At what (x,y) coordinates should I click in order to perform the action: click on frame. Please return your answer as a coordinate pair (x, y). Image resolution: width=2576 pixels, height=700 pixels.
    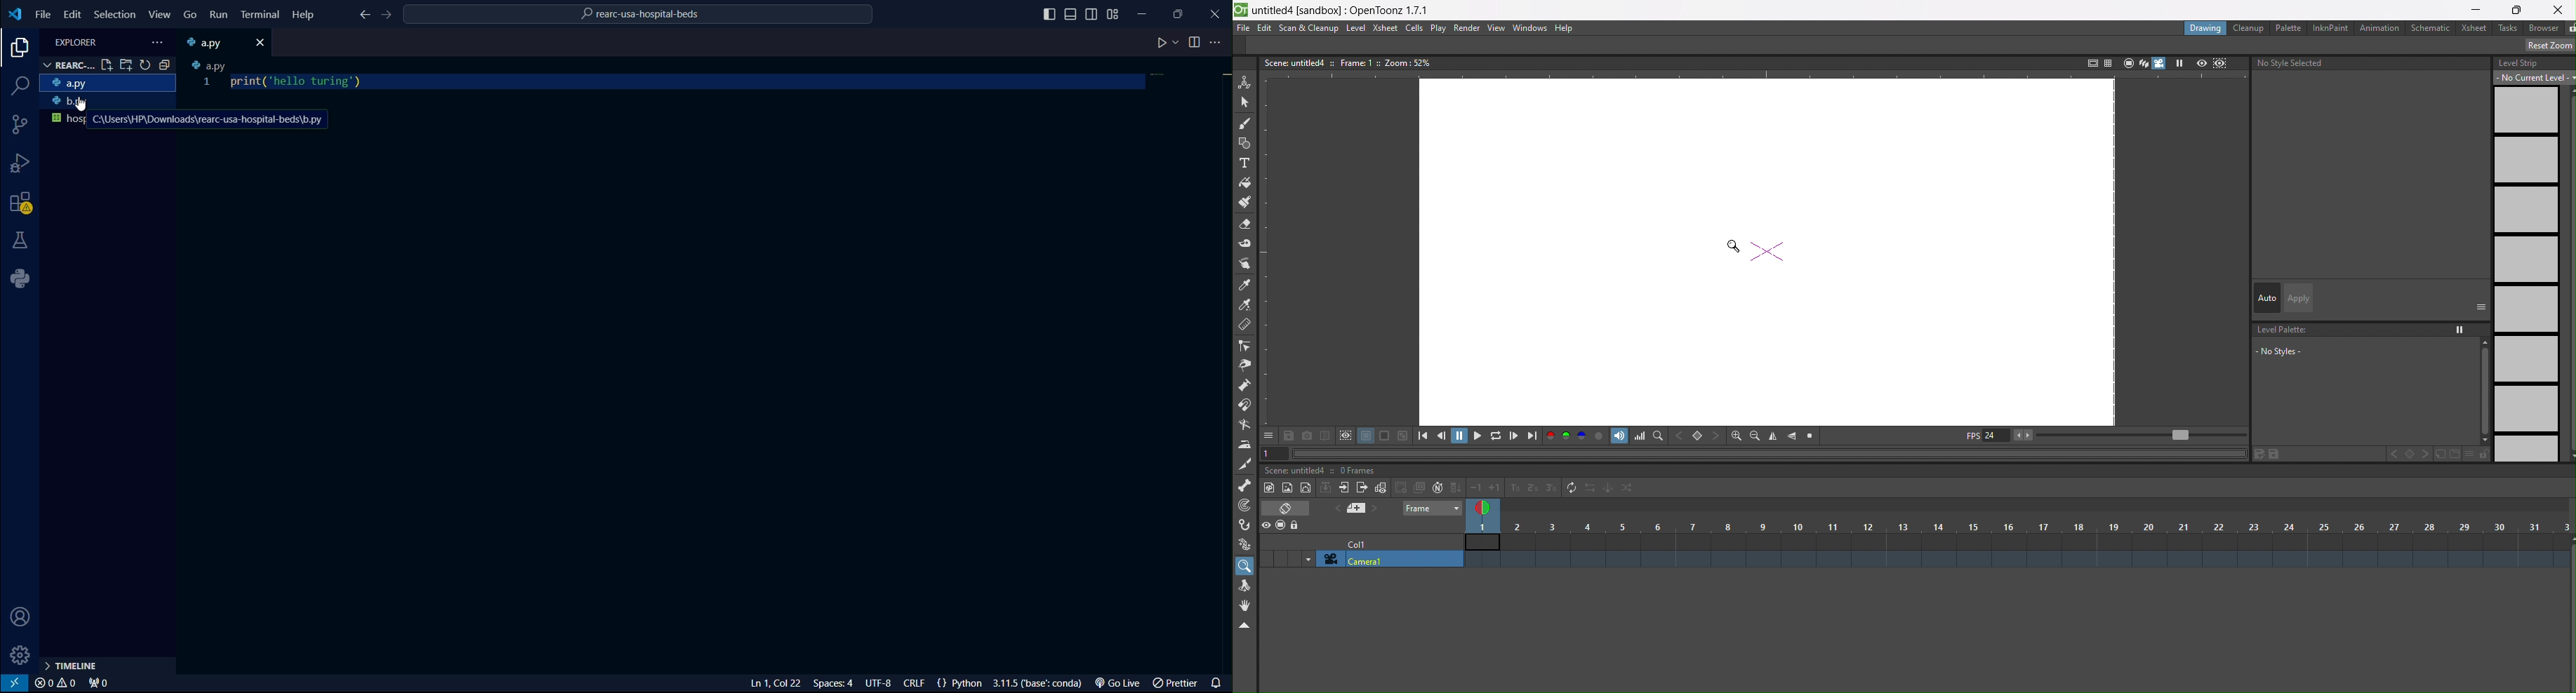
    Looking at the image, I should click on (1430, 509).